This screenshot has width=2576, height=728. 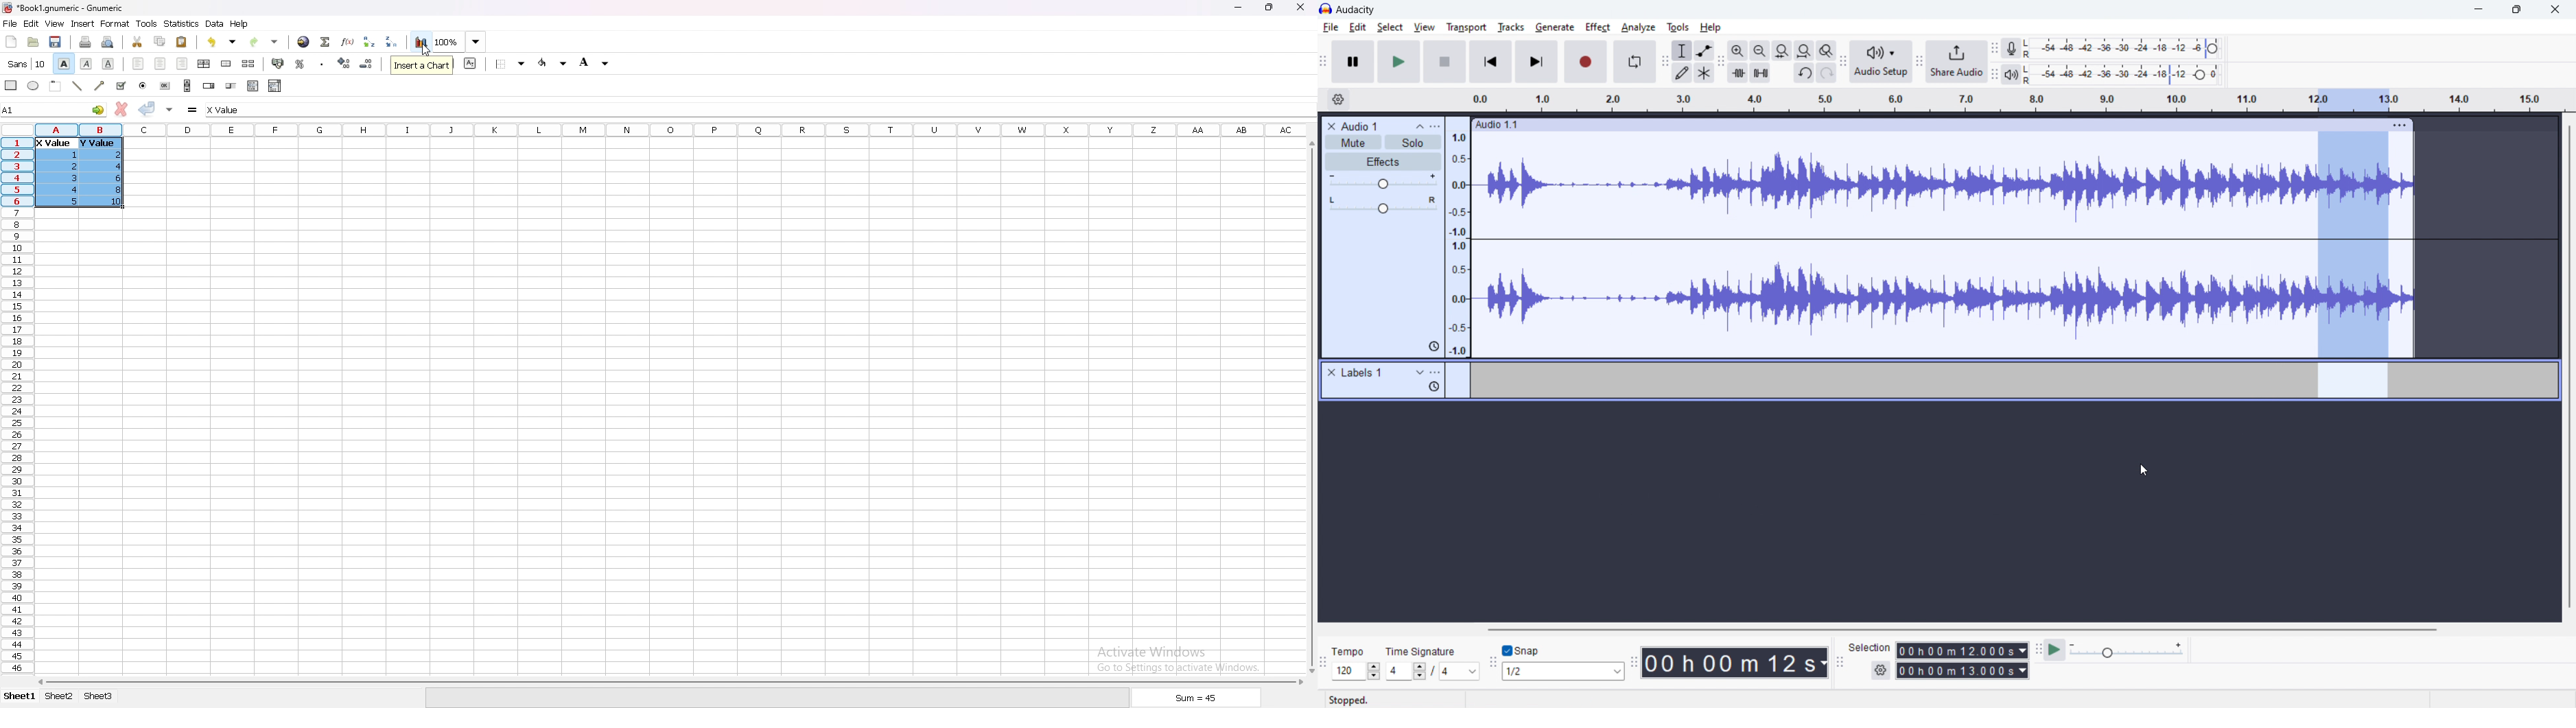 I want to click on border, so click(x=512, y=63).